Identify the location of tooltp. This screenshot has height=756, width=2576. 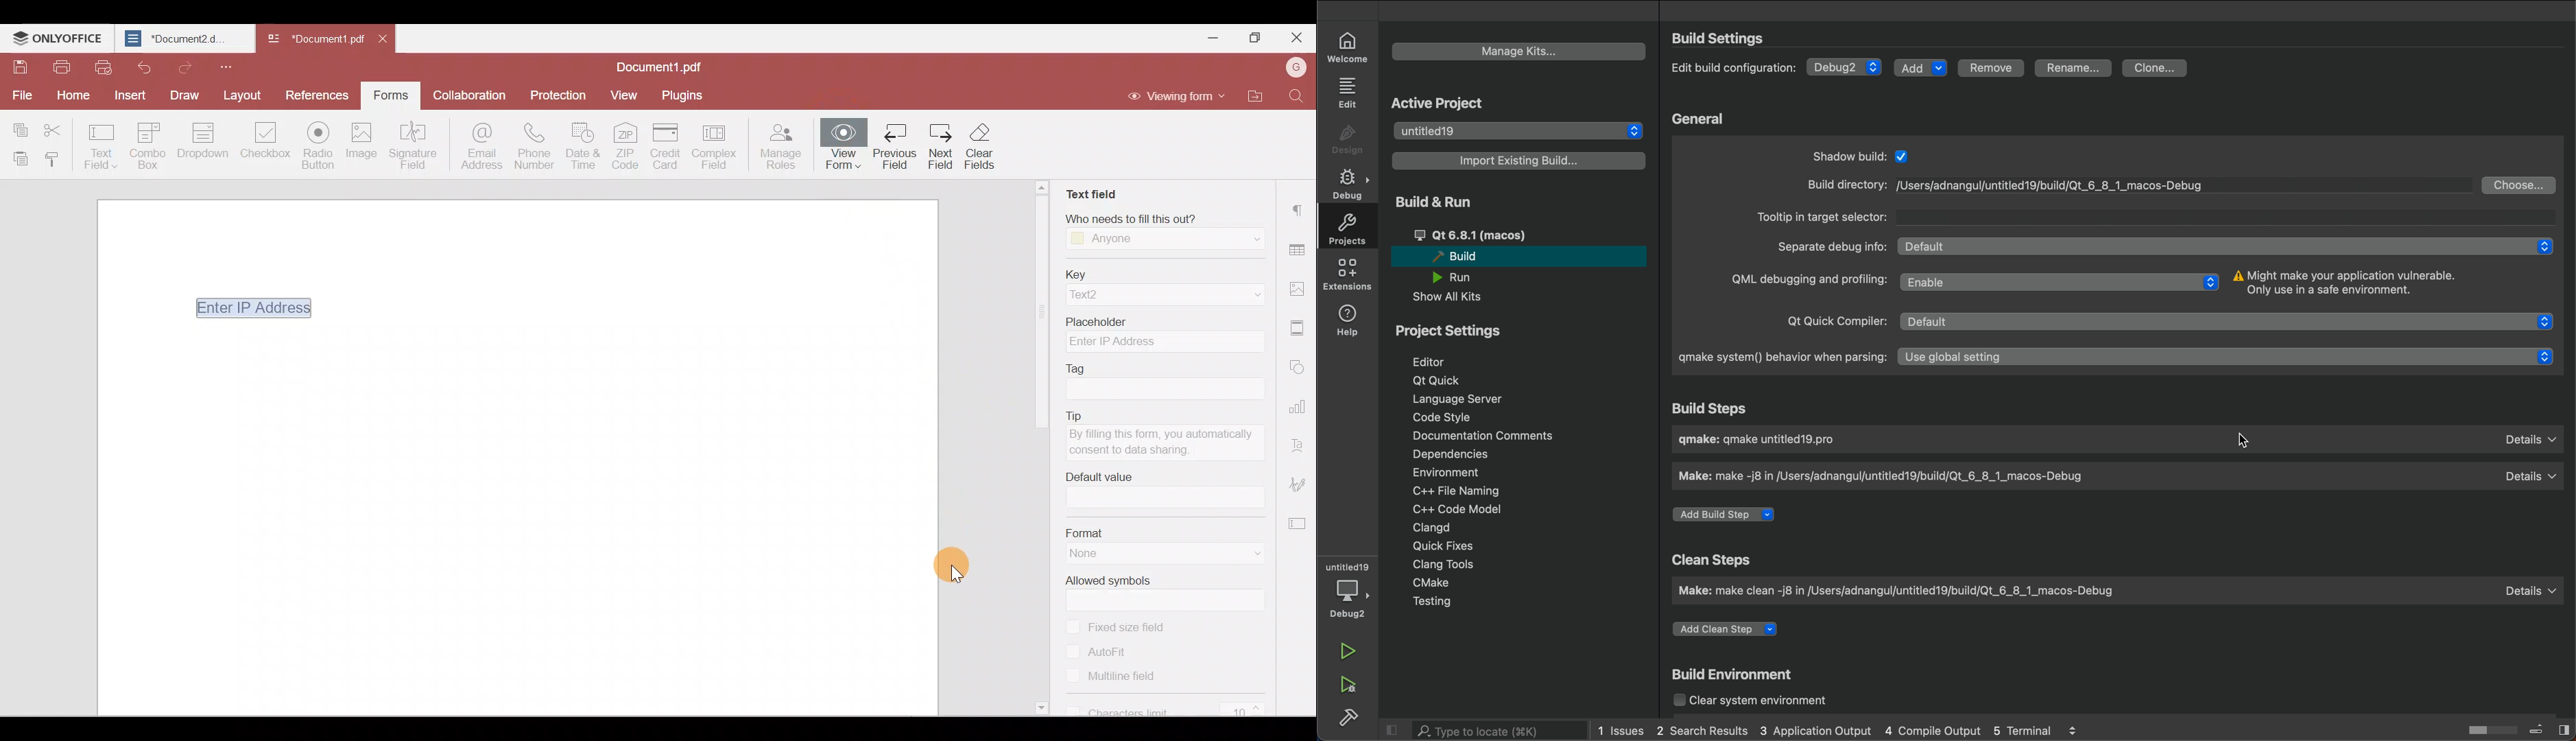
(1822, 214).